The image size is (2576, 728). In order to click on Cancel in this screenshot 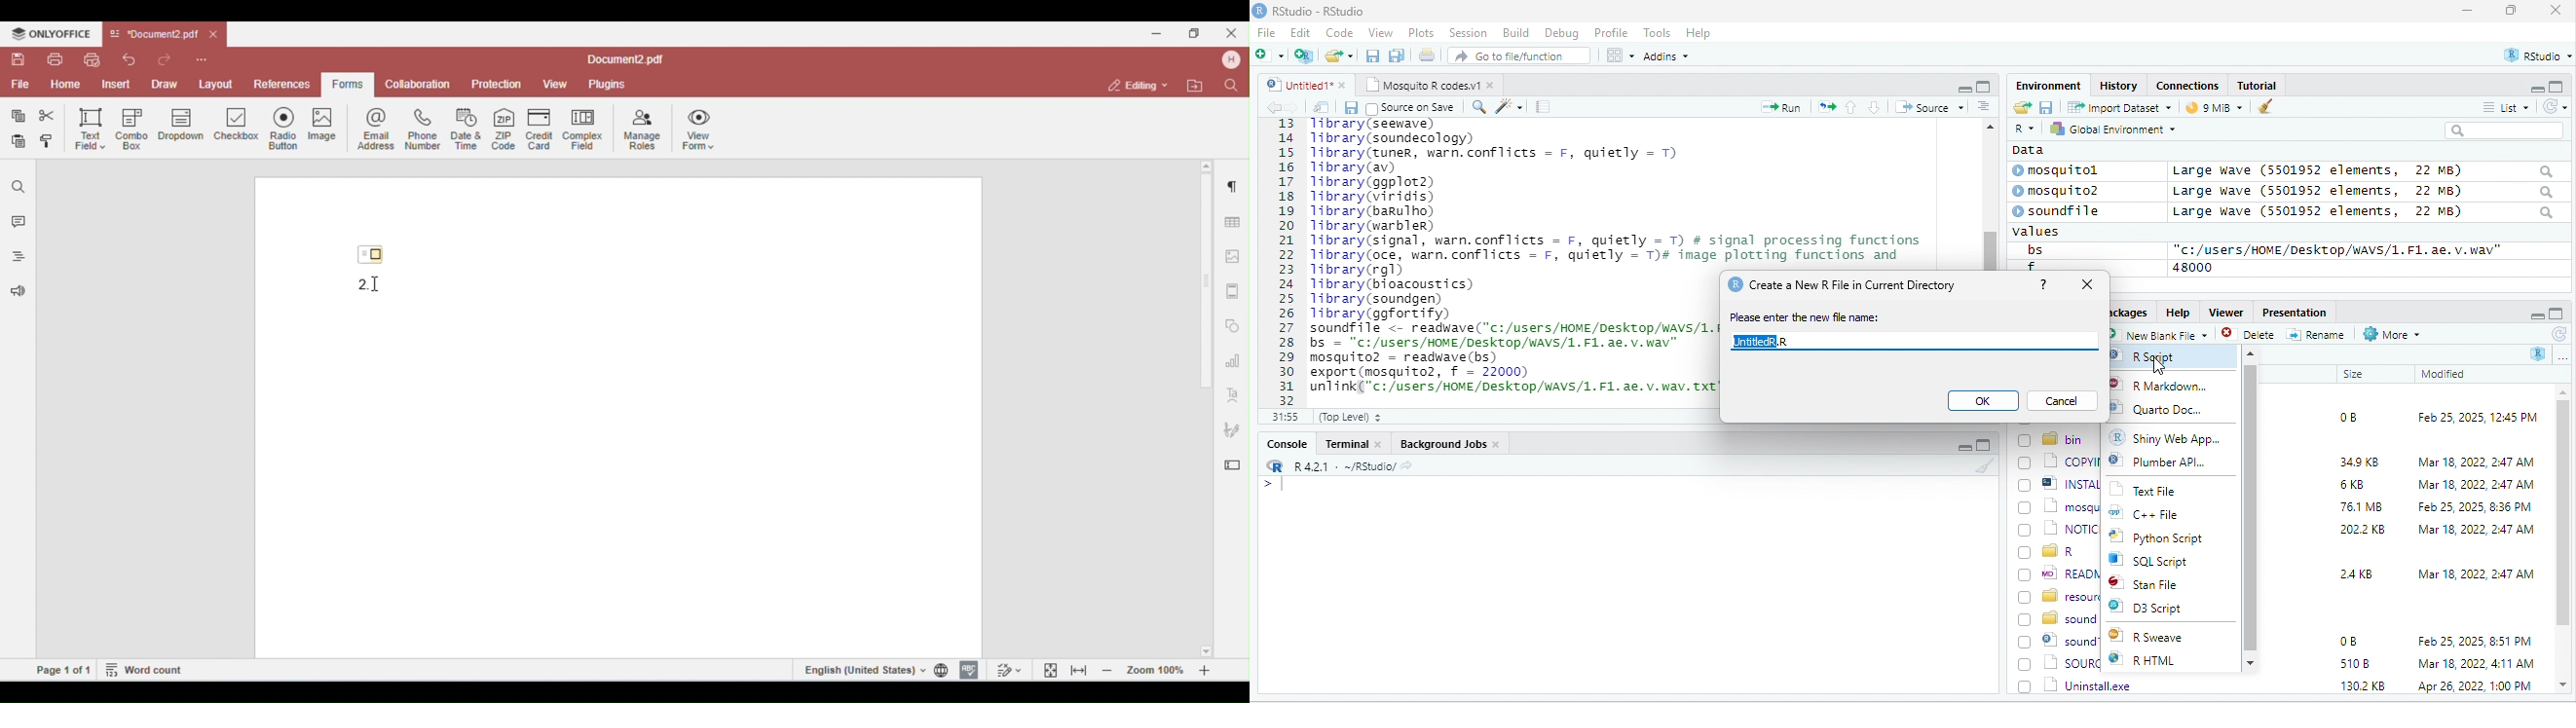, I will do `click(2065, 400)`.